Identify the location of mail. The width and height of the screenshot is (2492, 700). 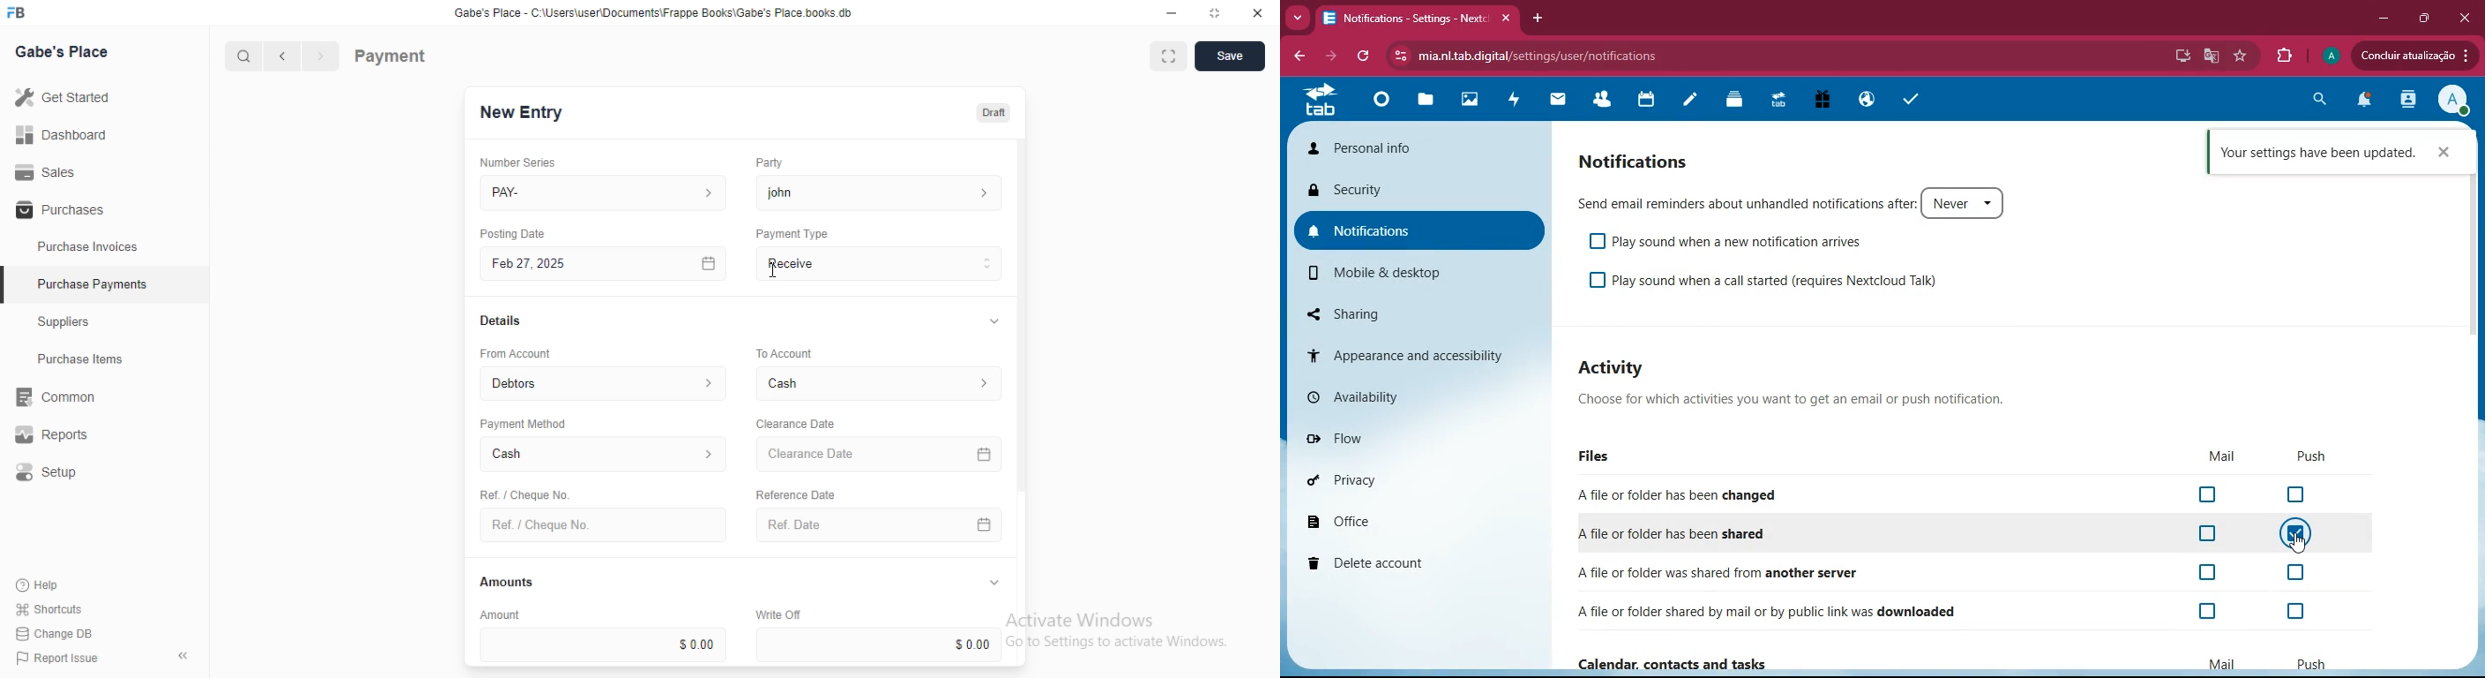
(2223, 456).